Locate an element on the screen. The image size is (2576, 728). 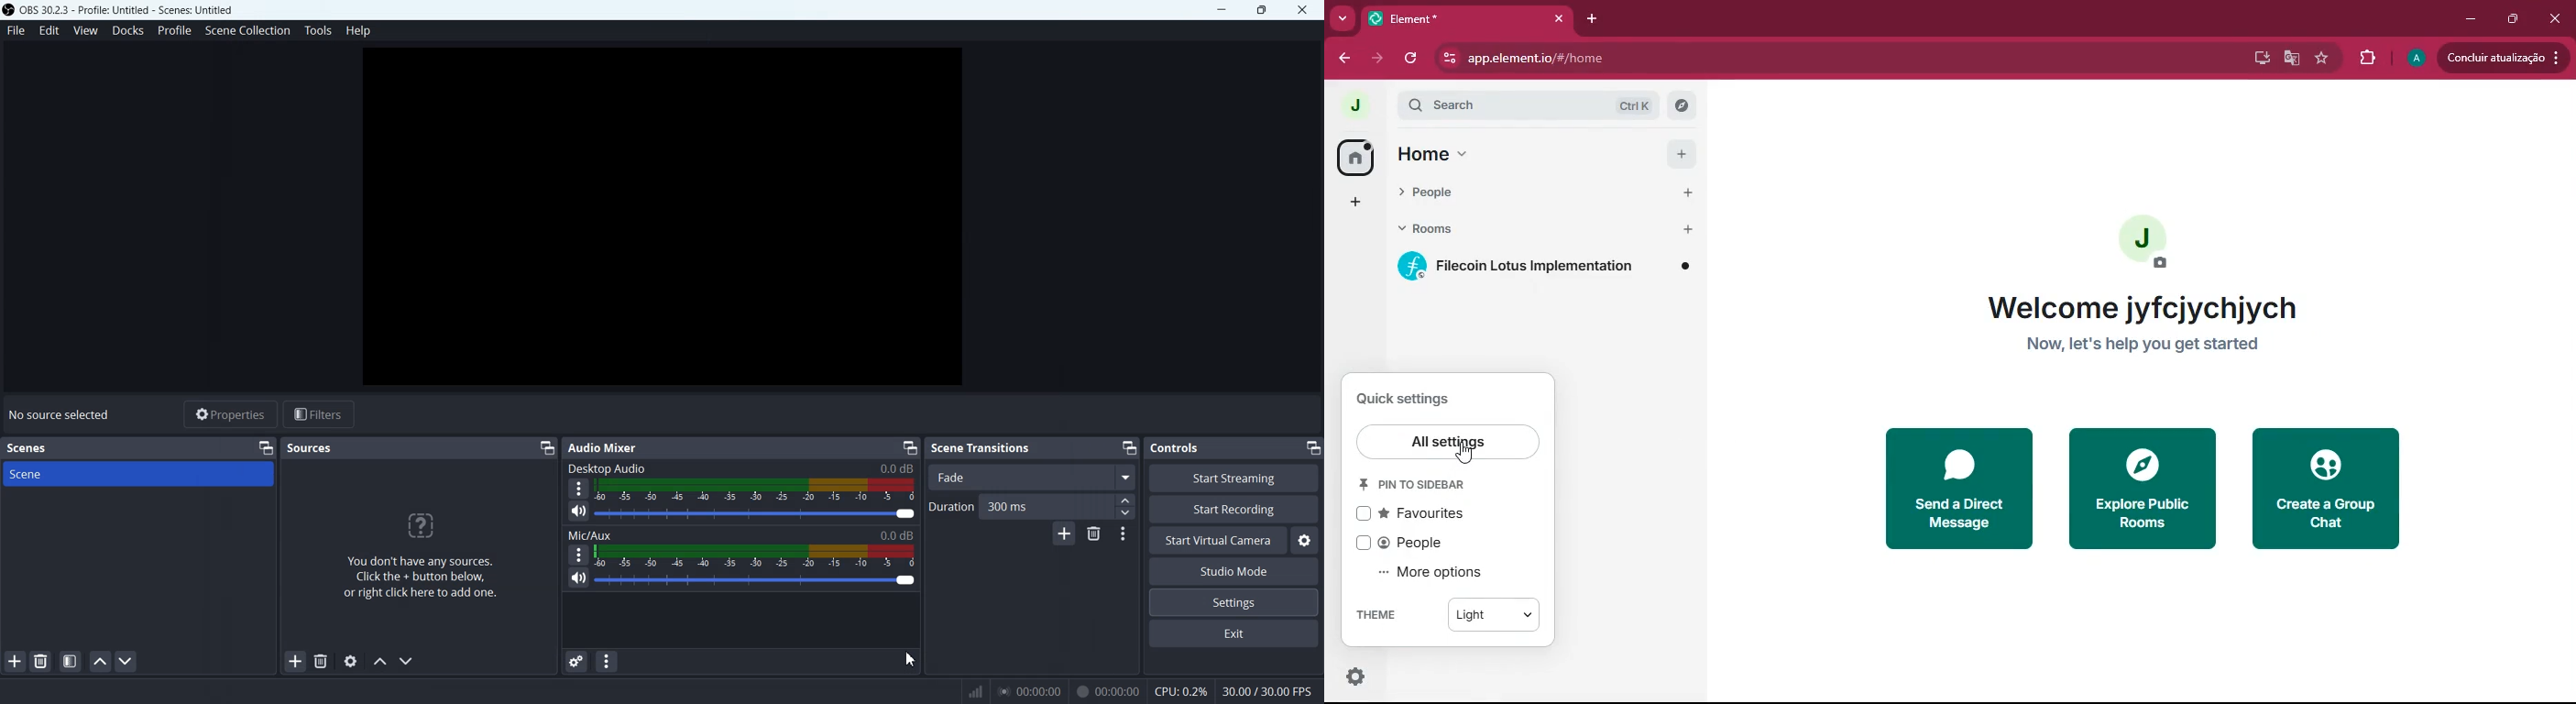
Filters is located at coordinates (323, 414).